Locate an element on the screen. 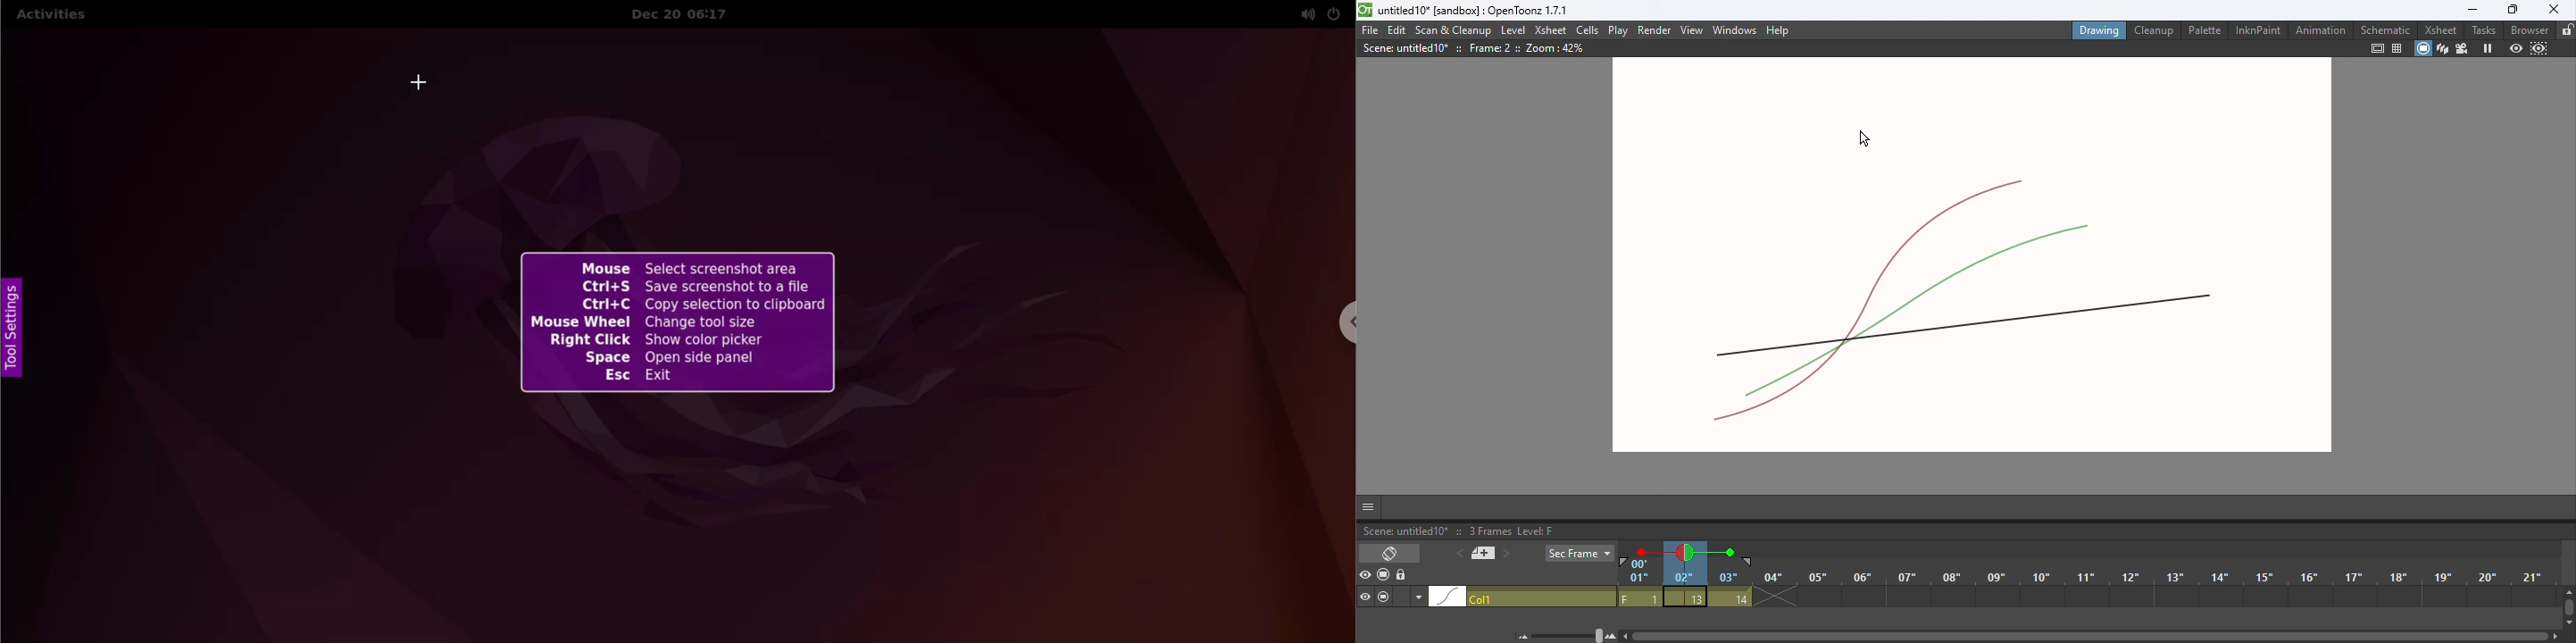 The image size is (2576, 644). GUI show/hide is located at coordinates (1368, 507).